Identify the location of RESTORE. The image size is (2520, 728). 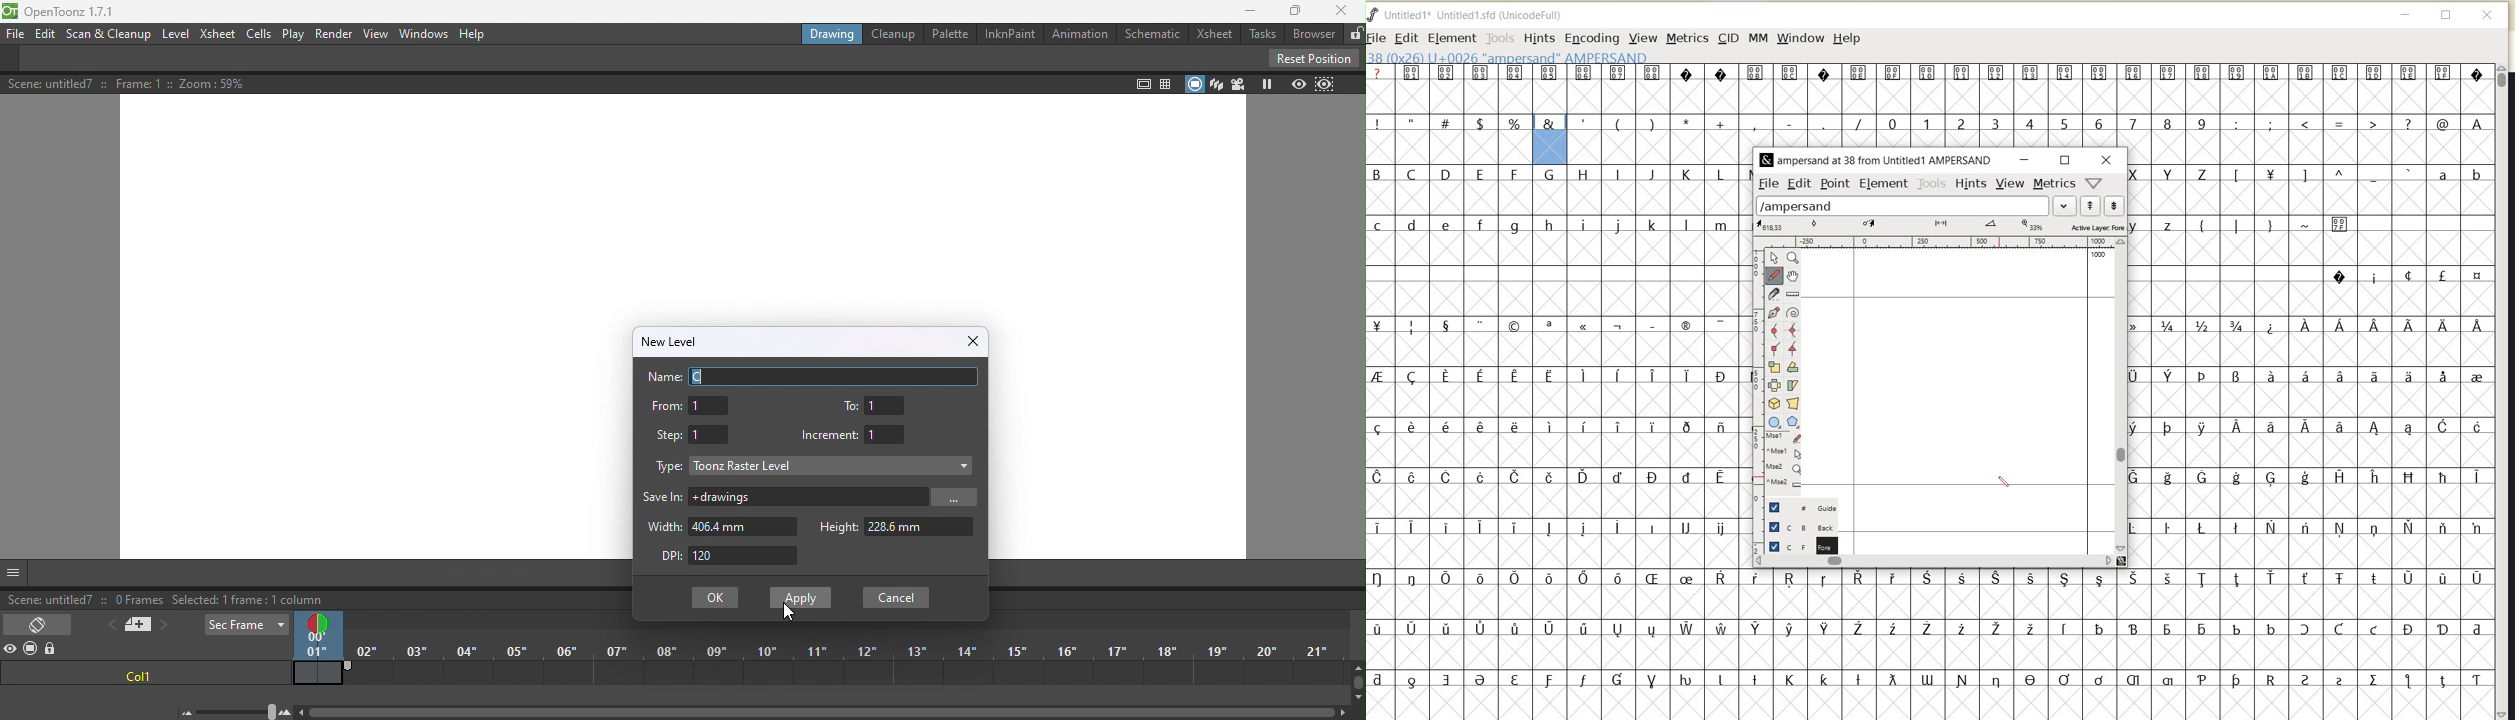
(2066, 161).